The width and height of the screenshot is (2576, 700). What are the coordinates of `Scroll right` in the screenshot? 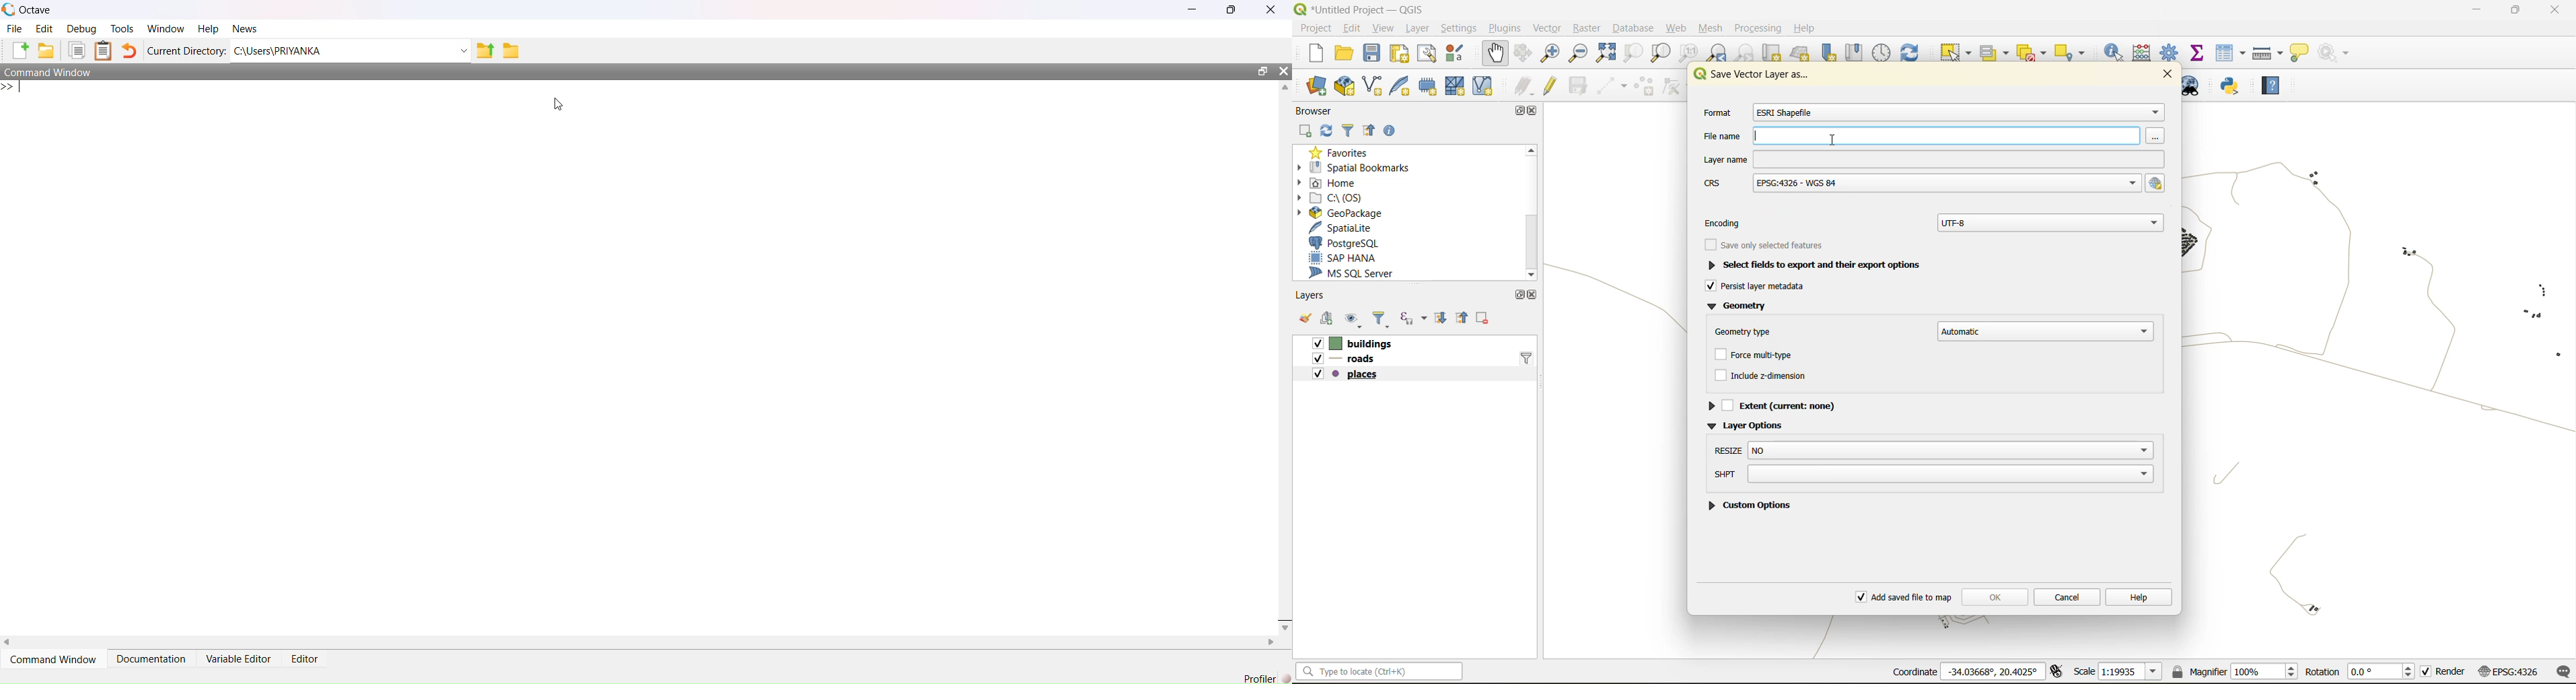 It's located at (8, 643).